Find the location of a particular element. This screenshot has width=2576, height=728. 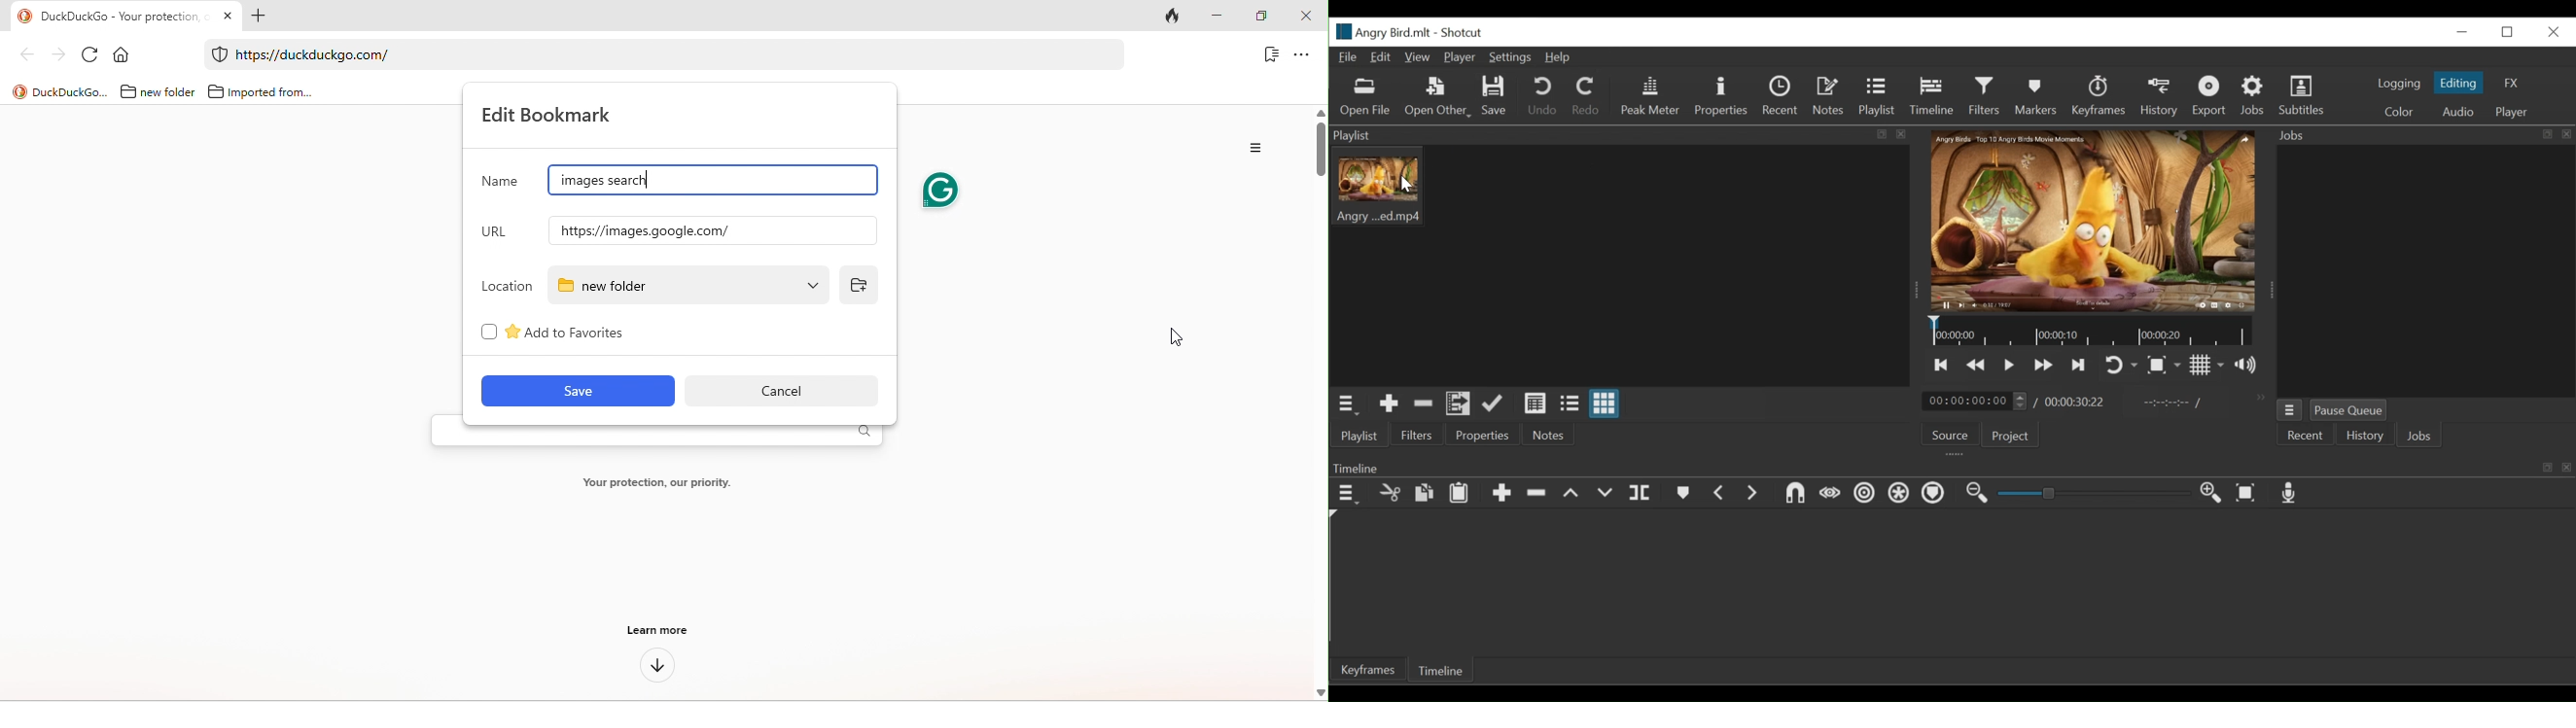

zoom timeline out is located at coordinates (1979, 494).